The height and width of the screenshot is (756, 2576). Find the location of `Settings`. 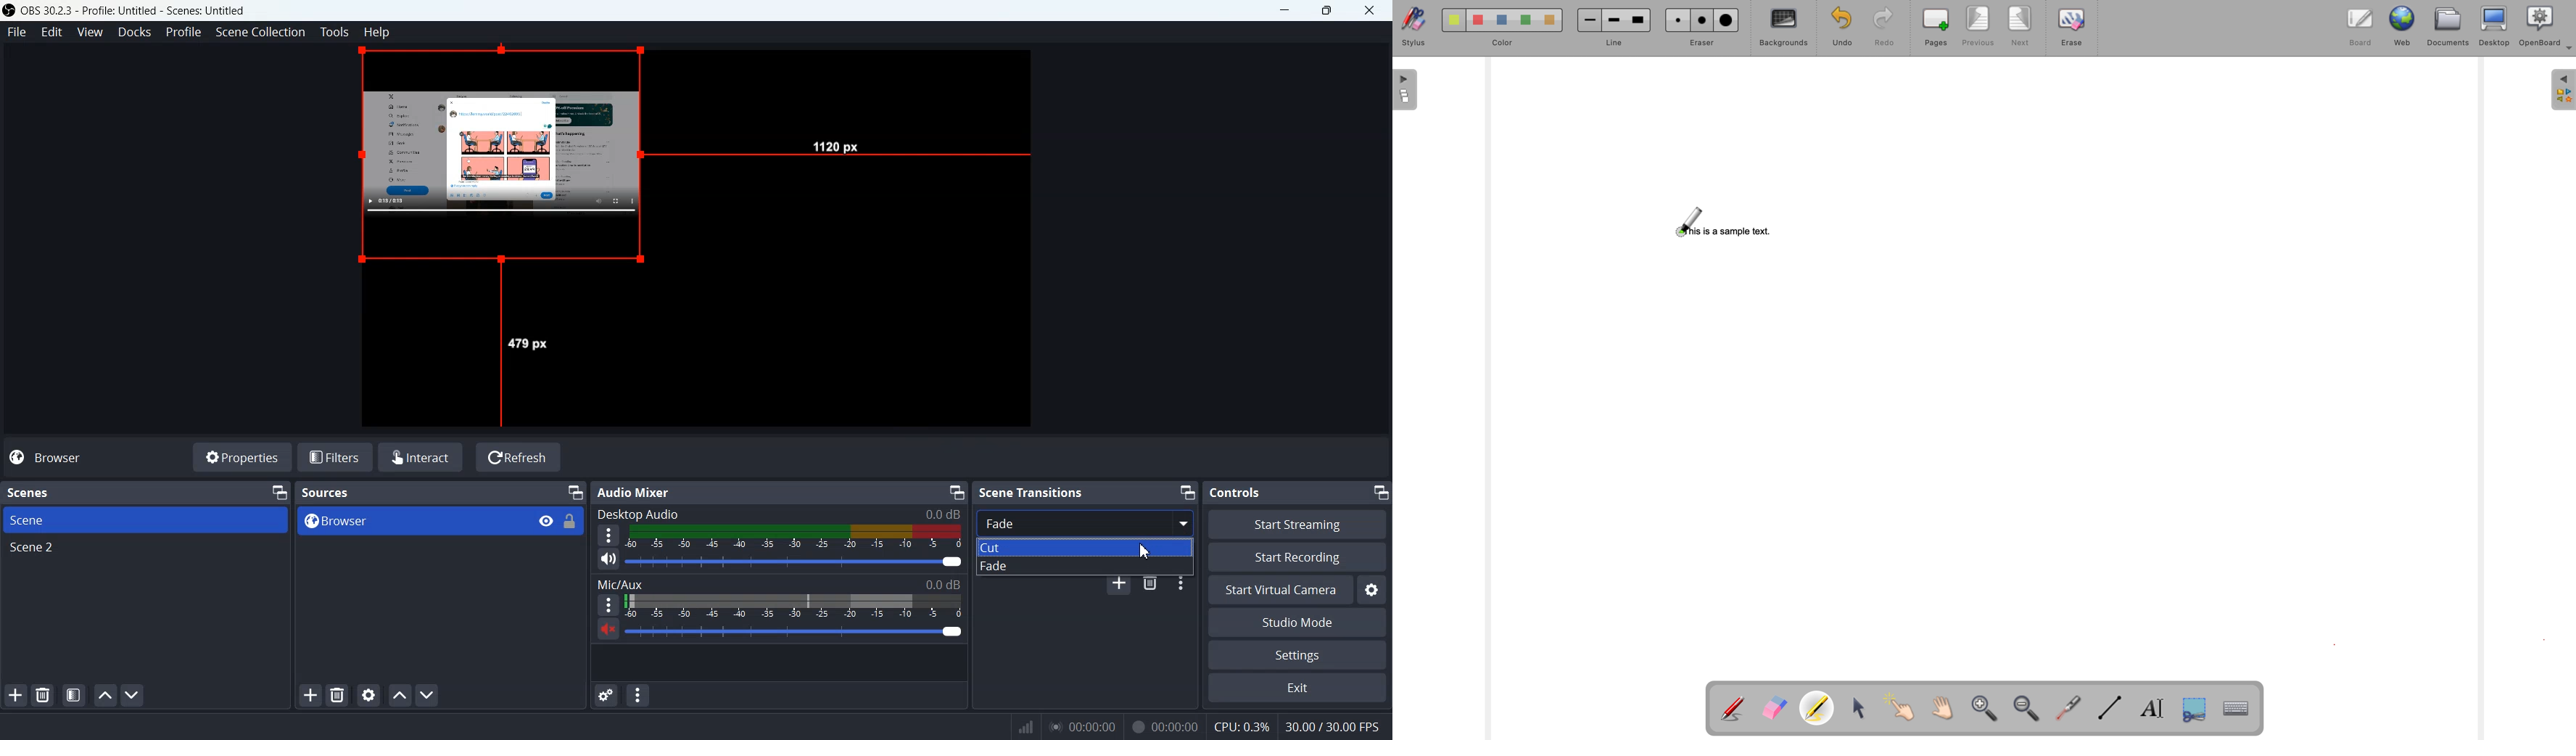

Settings is located at coordinates (1297, 654).